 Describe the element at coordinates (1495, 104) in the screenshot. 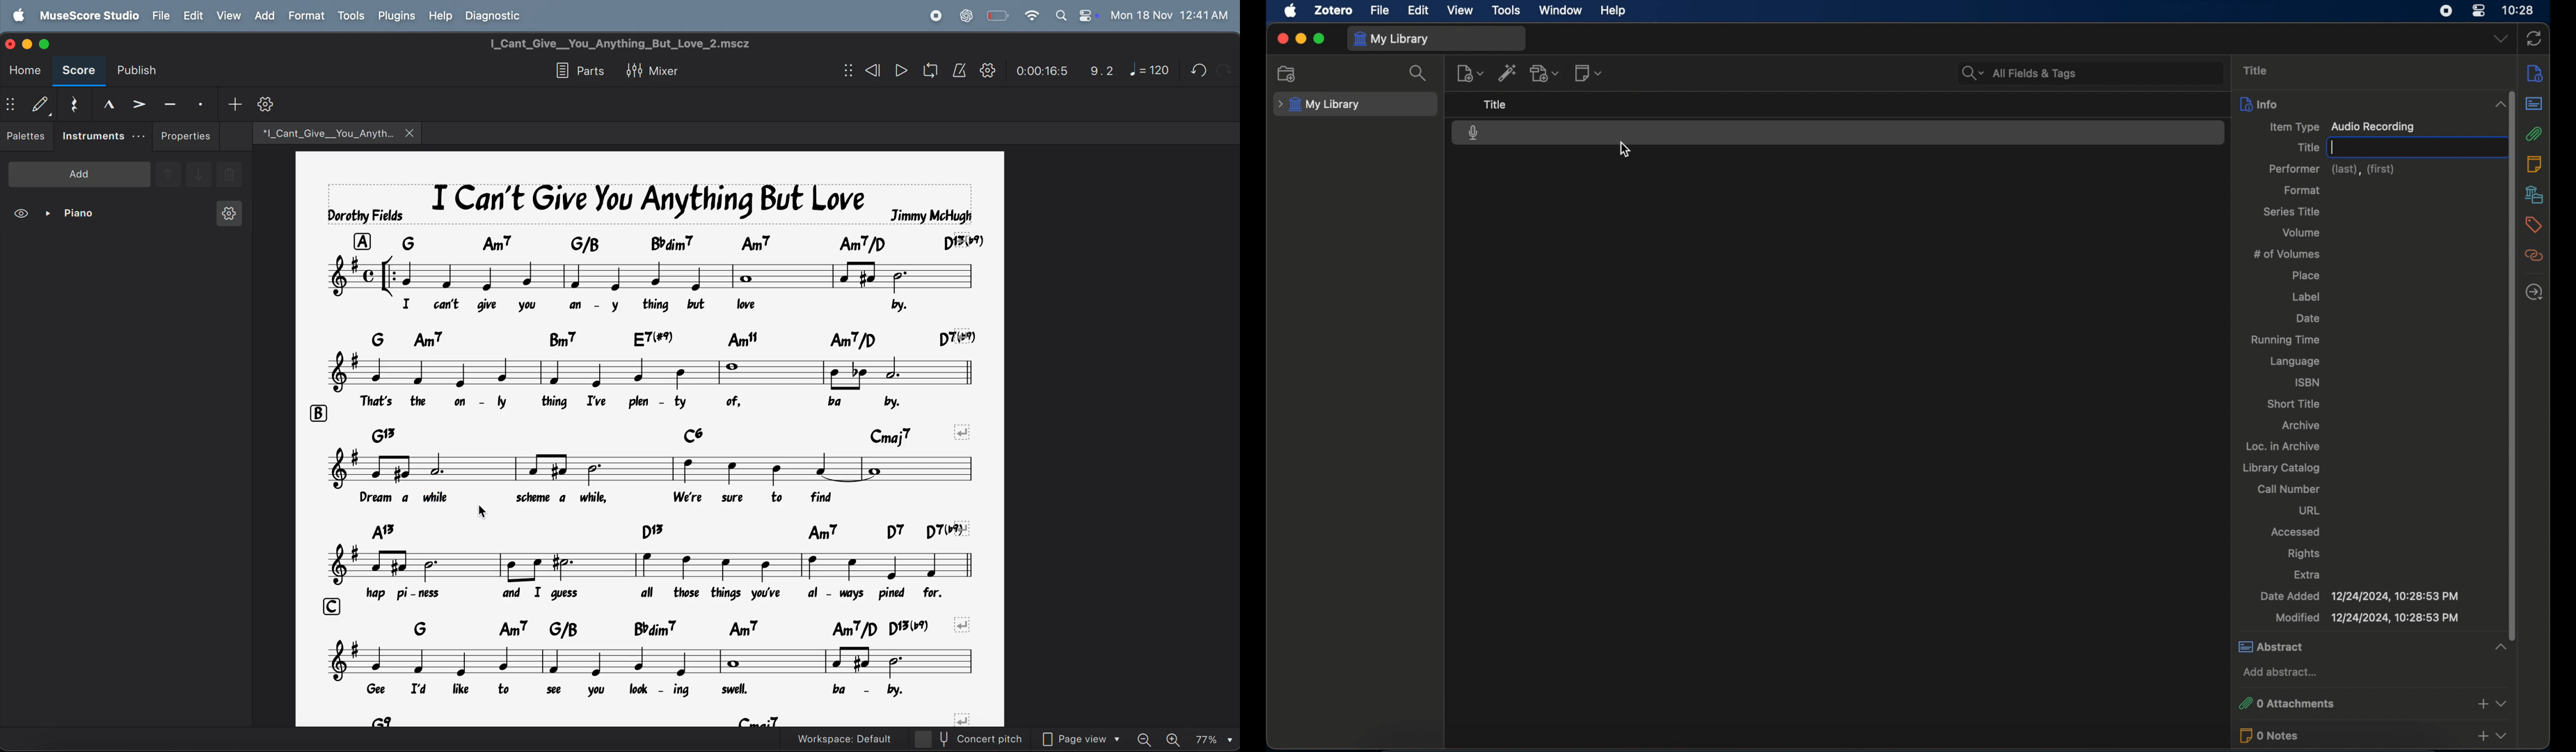

I see `tile` at that location.